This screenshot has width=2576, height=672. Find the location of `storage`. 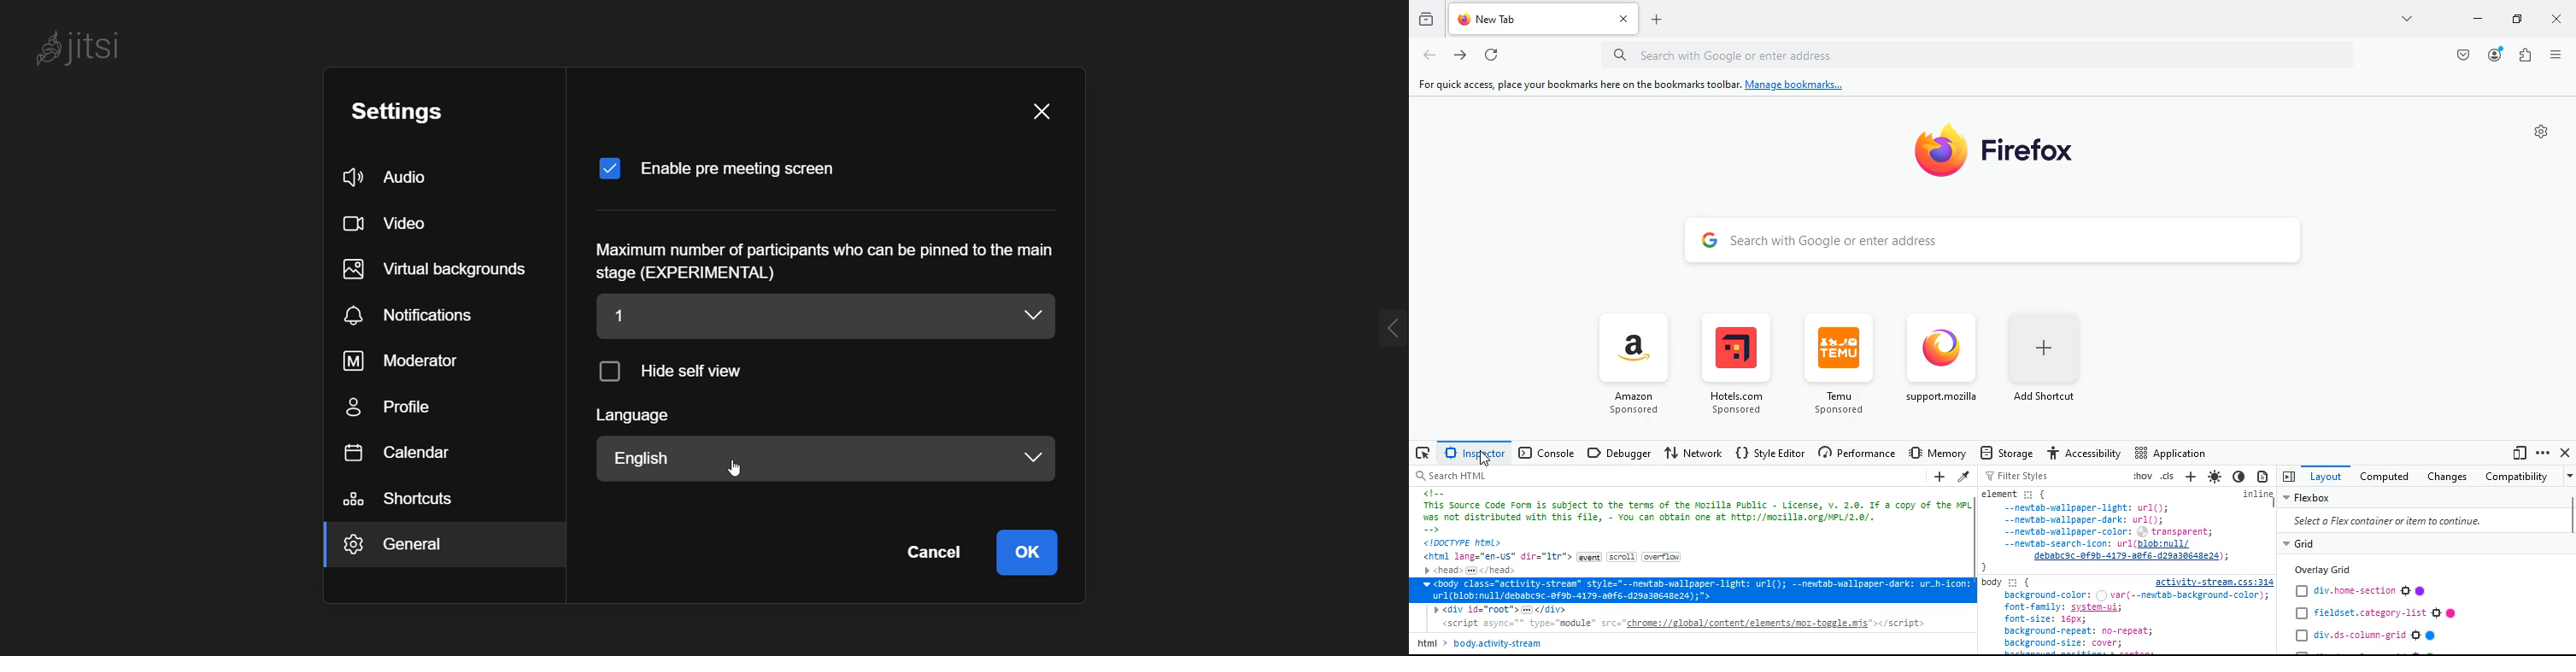

storage is located at coordinates (2006, 452).